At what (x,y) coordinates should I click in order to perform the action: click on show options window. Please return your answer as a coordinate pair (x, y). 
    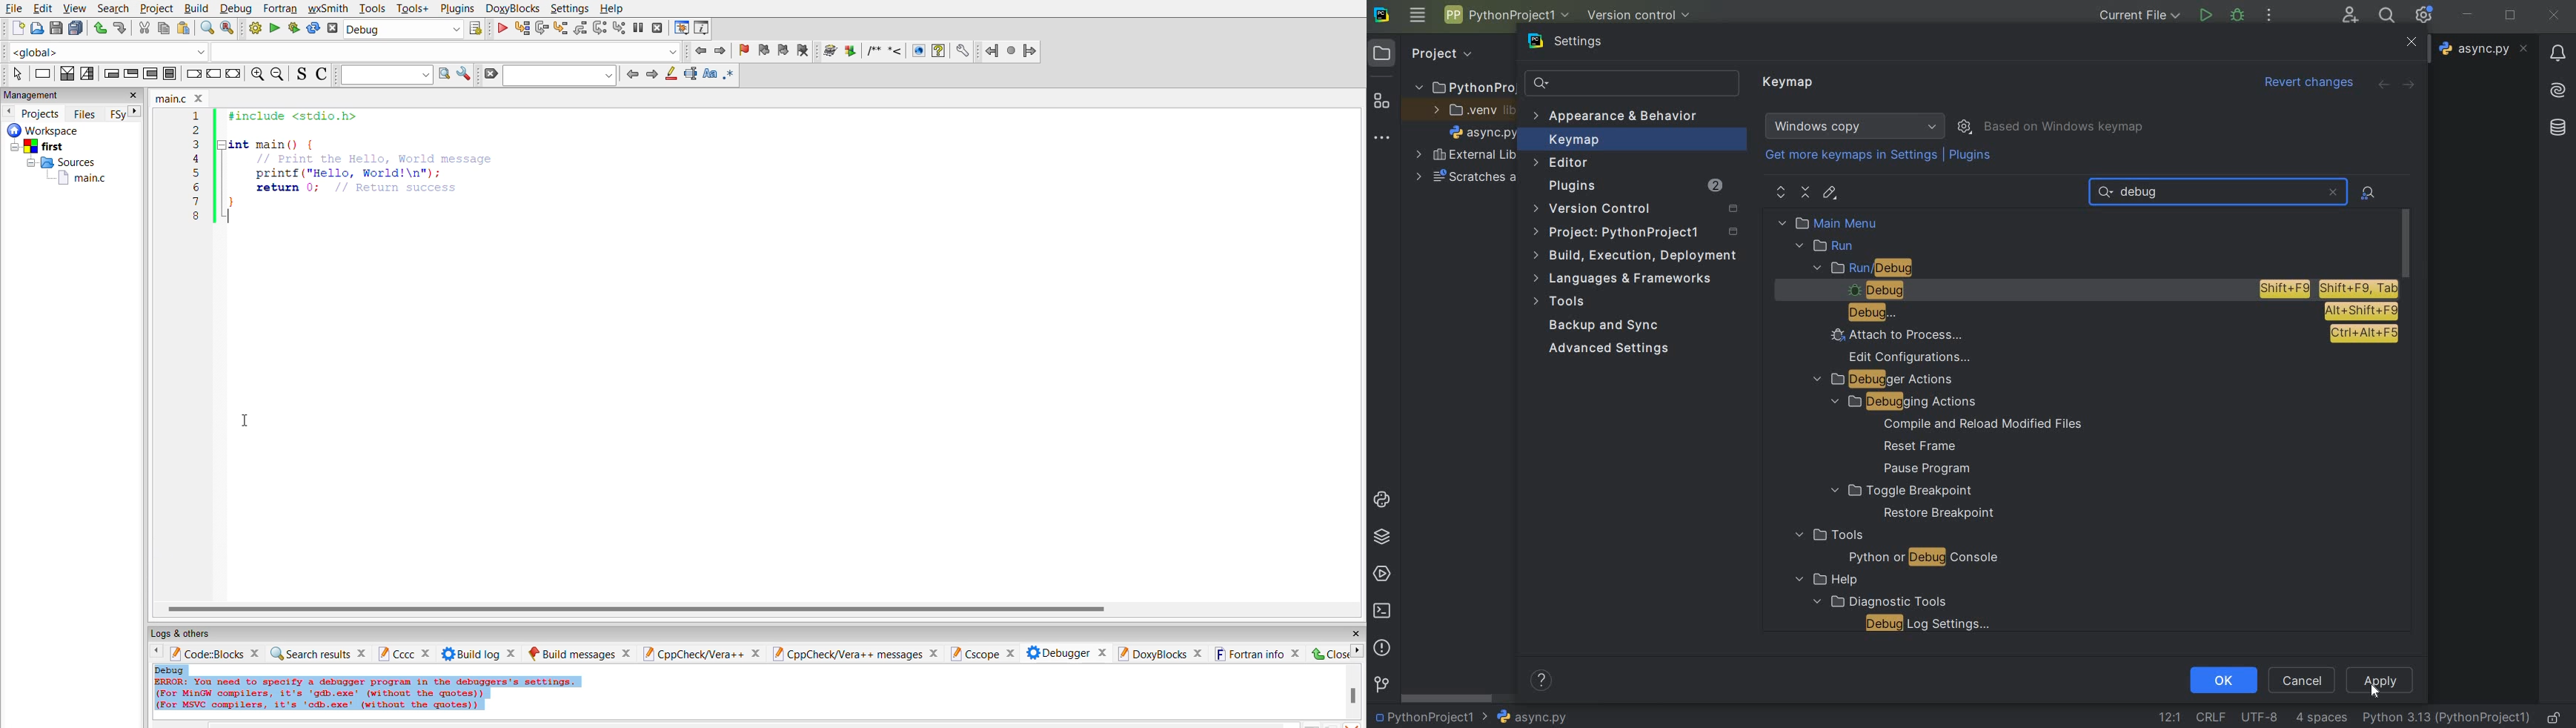
    Looking at the image, I should click on (465, 76).